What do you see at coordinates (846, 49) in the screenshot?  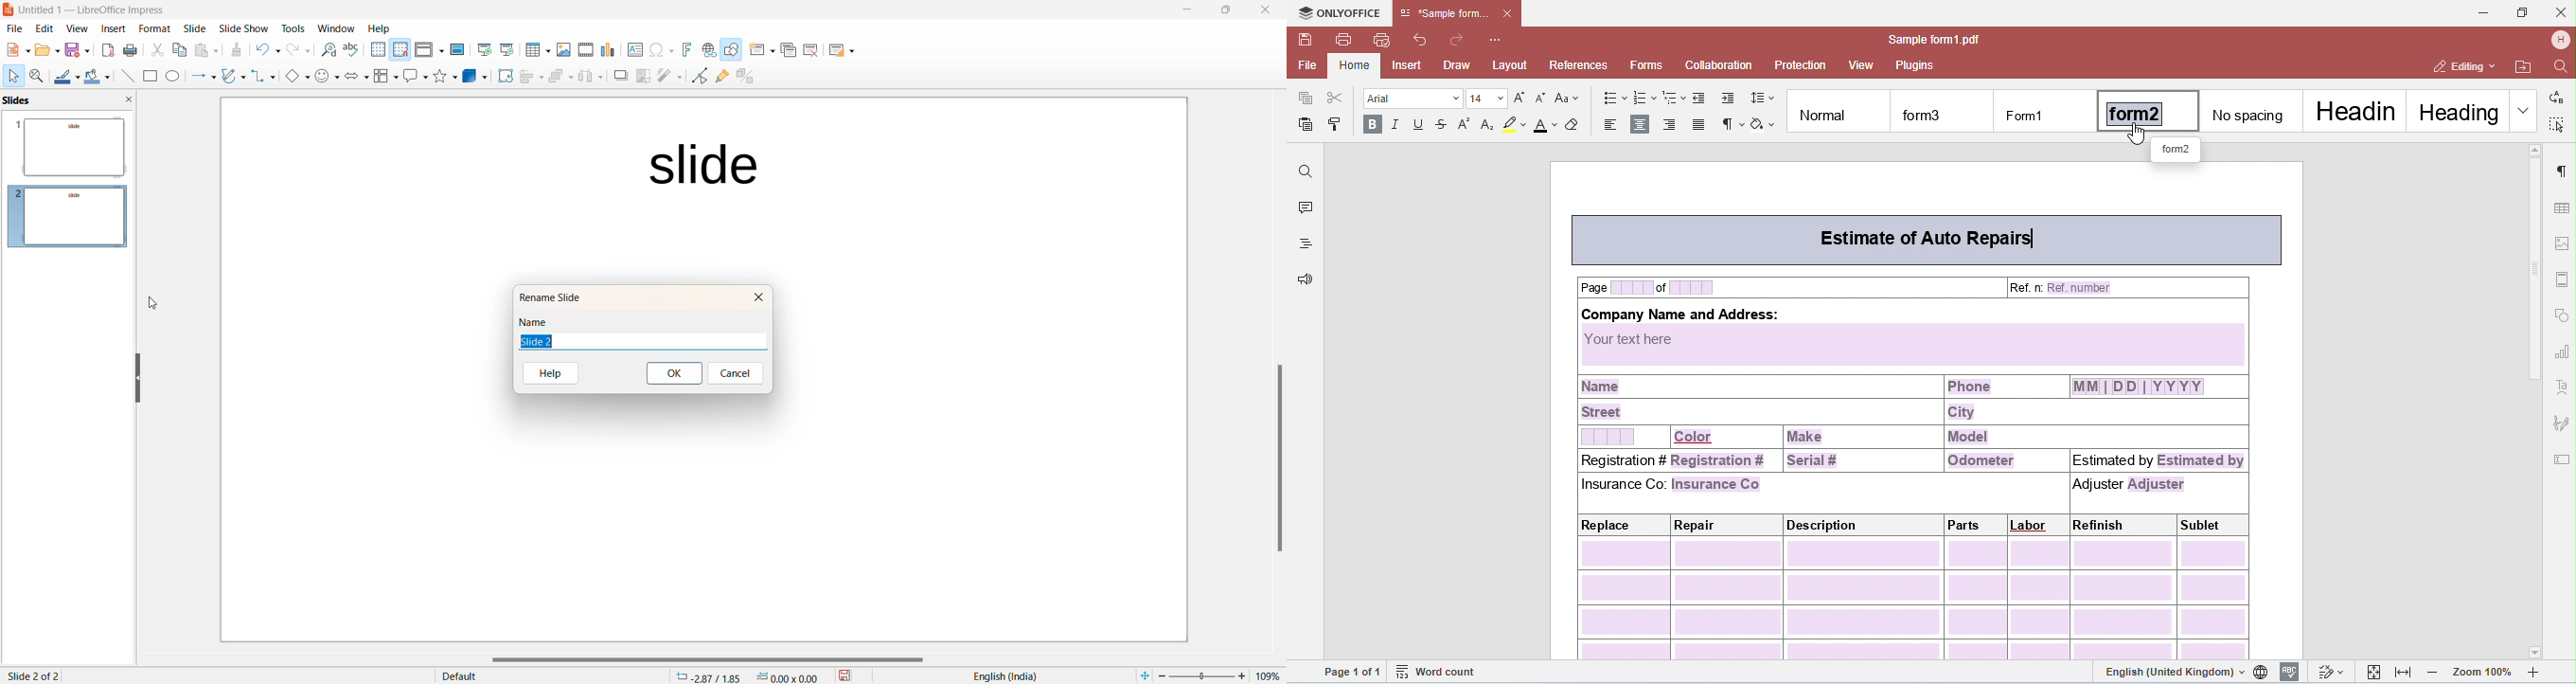 I see `Slide layout` at bounding box center [846, 49].